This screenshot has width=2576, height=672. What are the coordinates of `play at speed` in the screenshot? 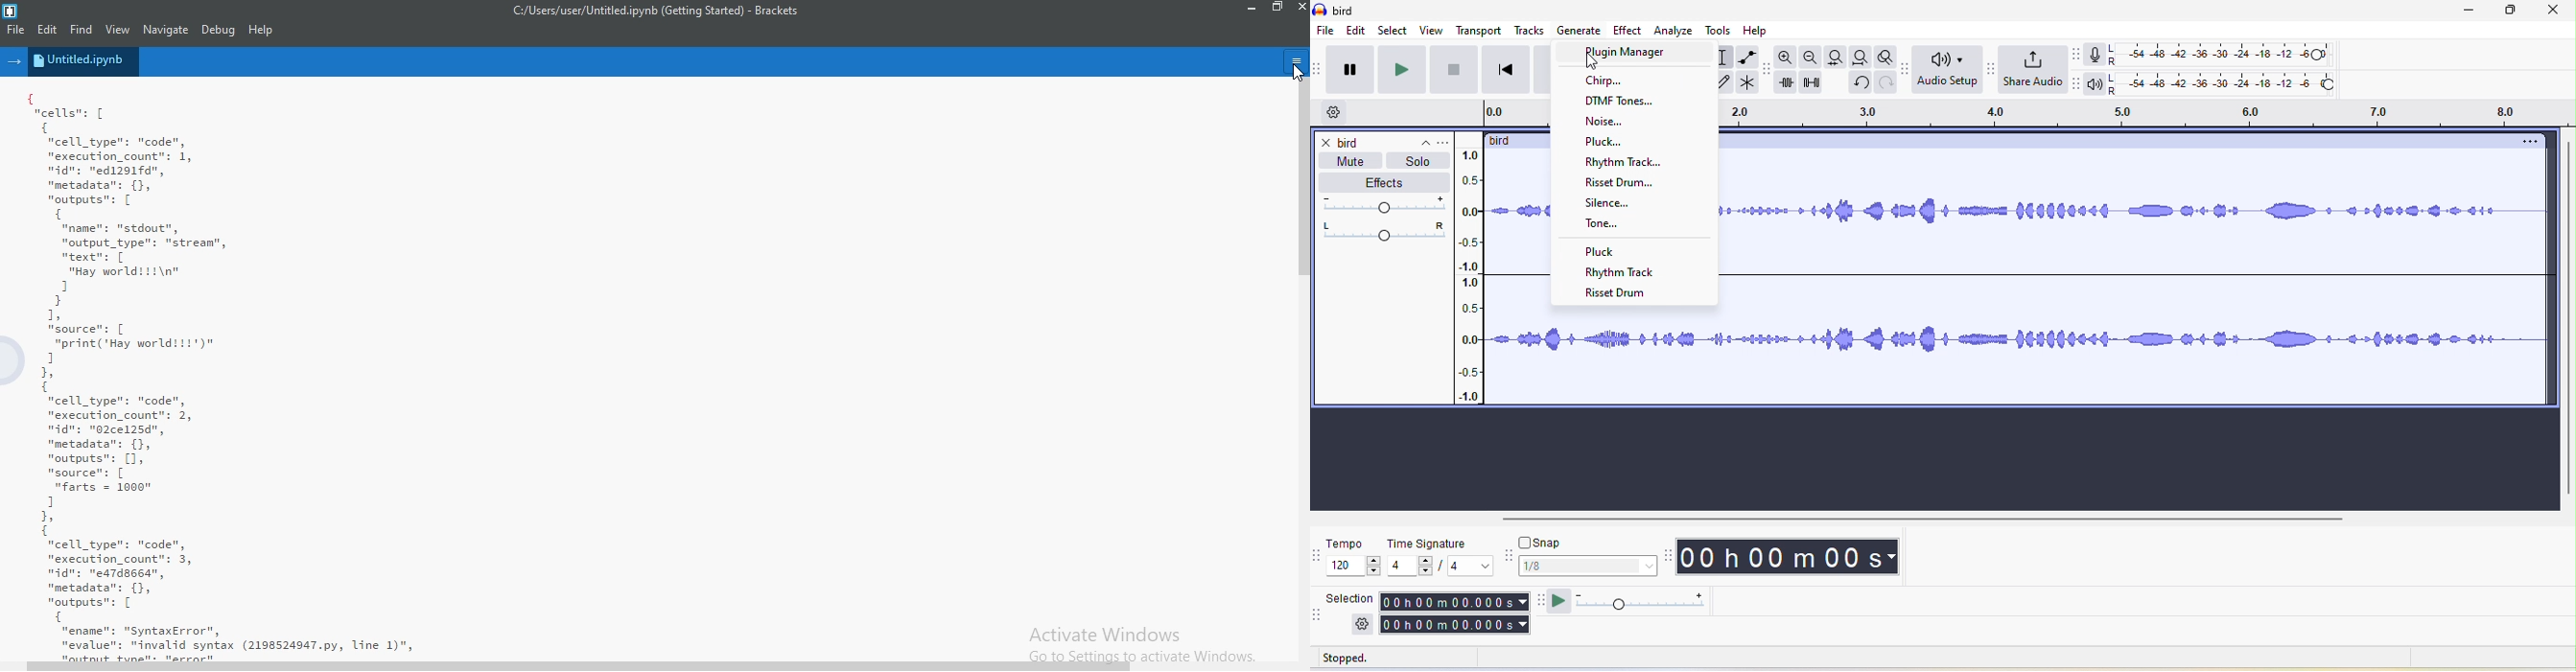 It's located at (1640, 602).